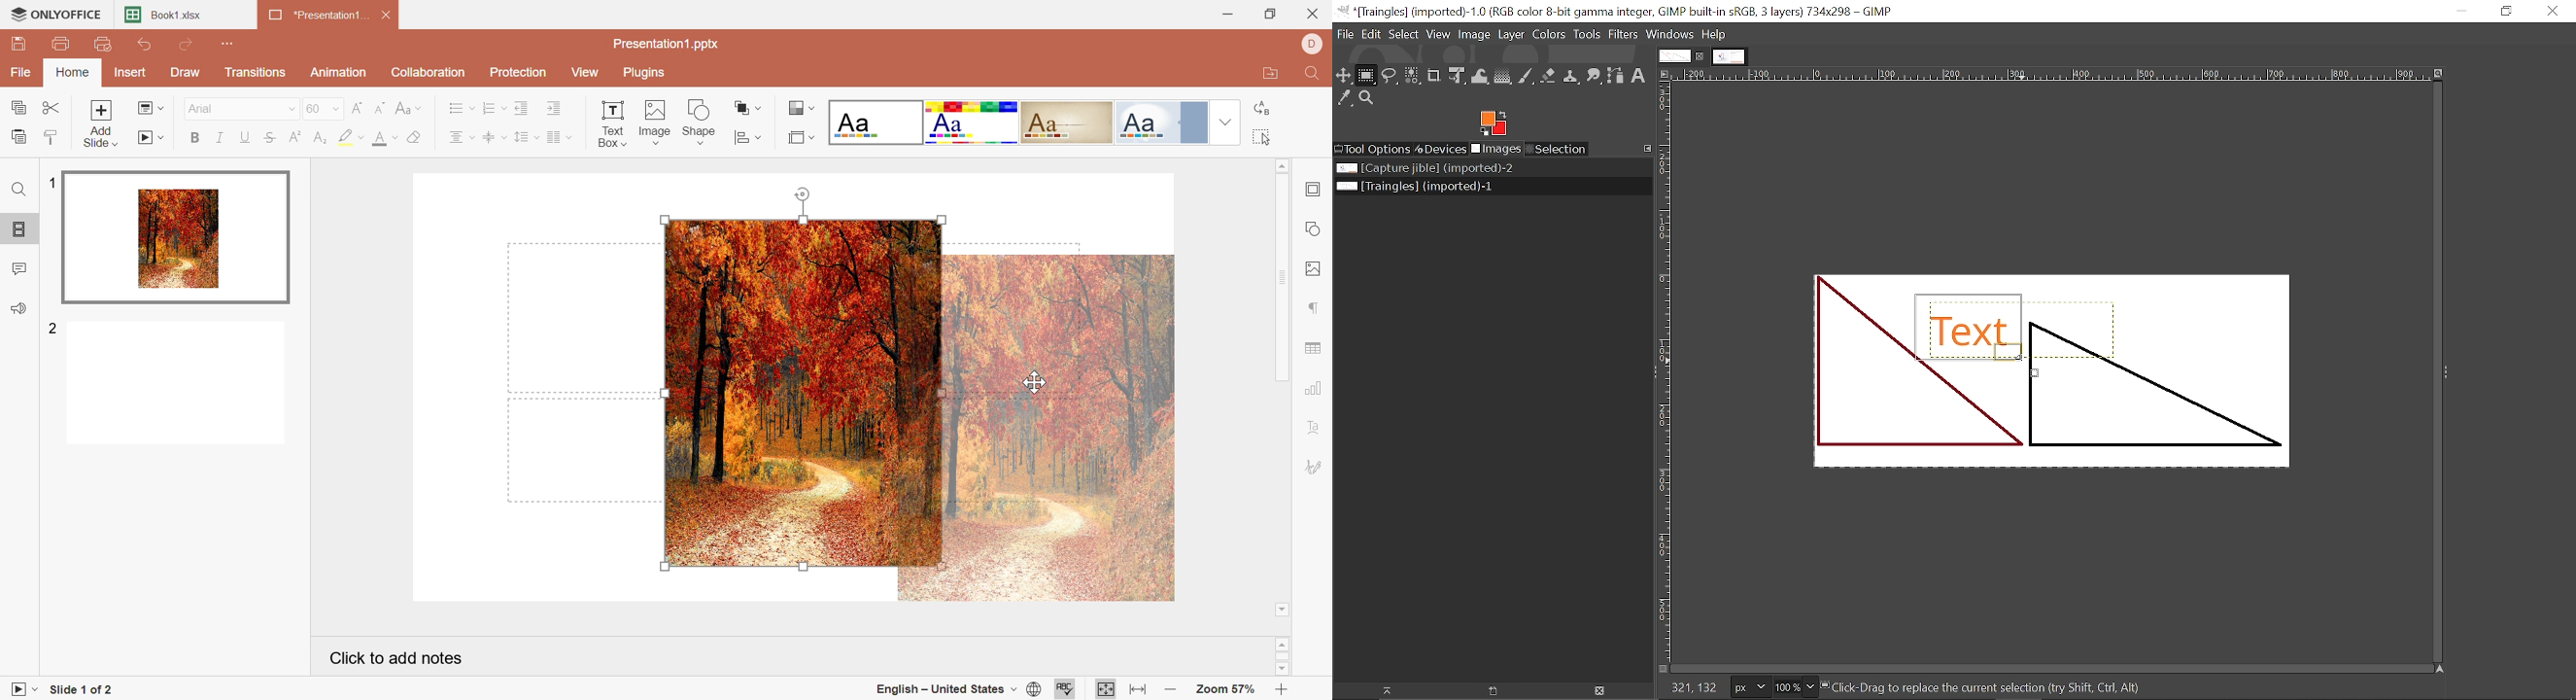 This screenshot has height=700, width=2576. What do you see at coordinates (224, 43) in the screenshot?
I see `Customize Quick Access Toolbar` at bounding box center [224, 43].